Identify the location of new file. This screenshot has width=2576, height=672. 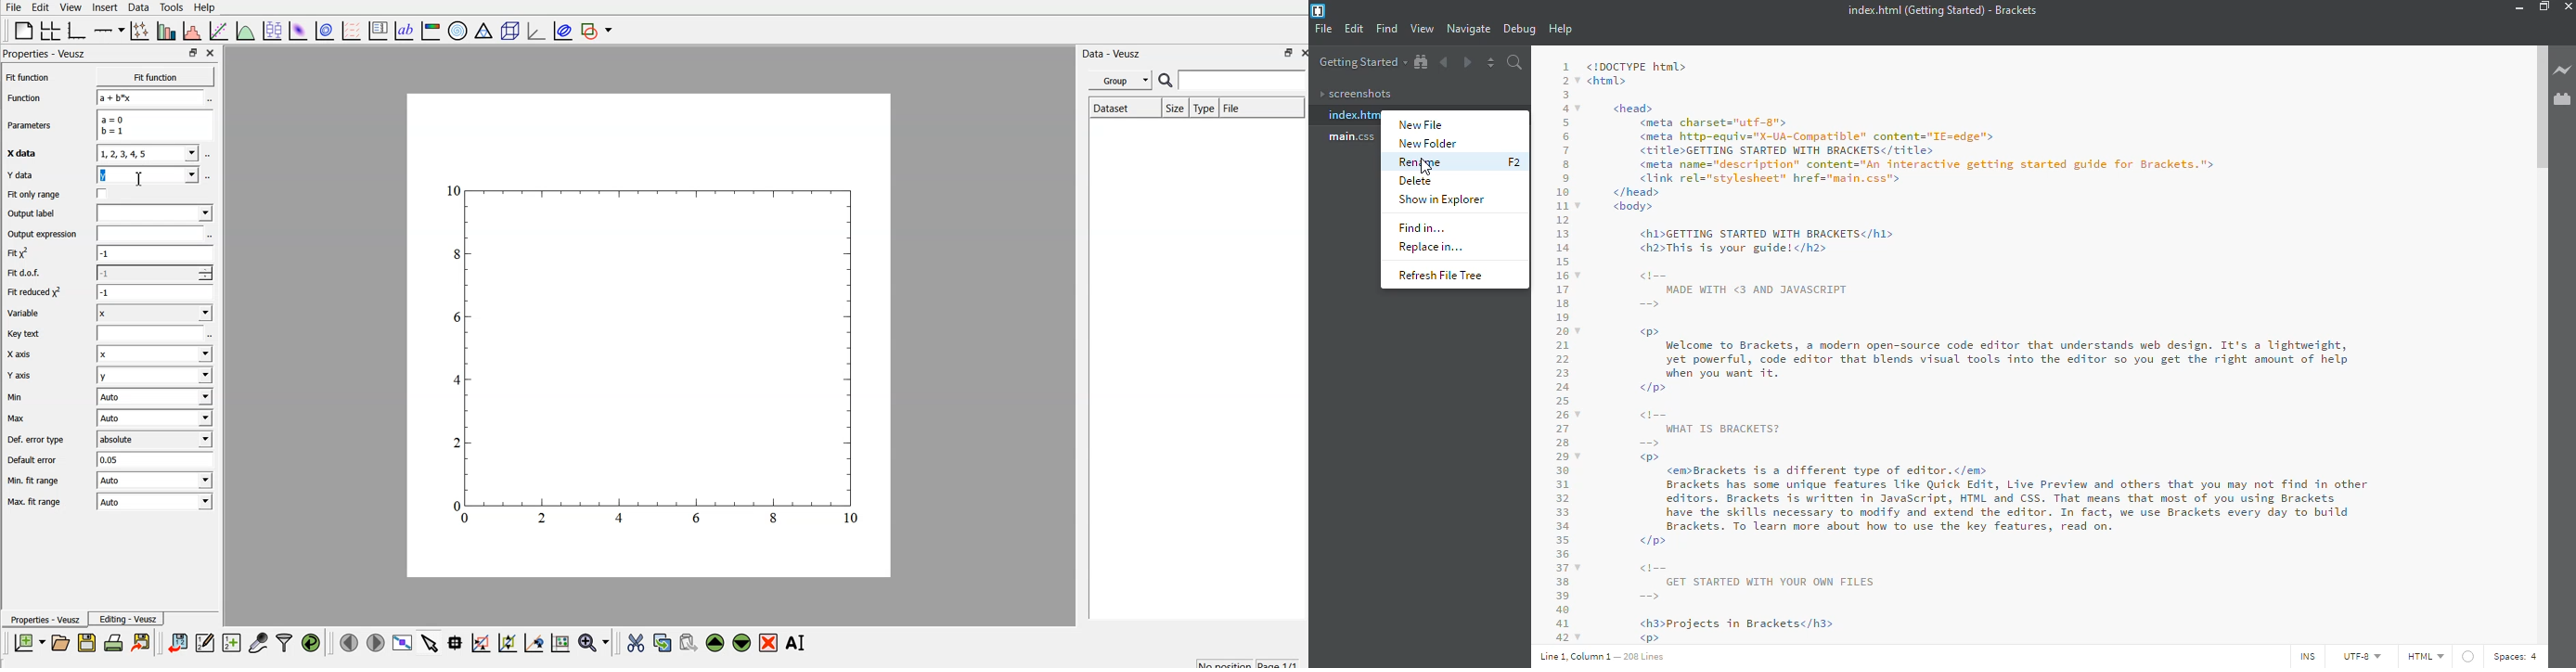
(1427, 125).